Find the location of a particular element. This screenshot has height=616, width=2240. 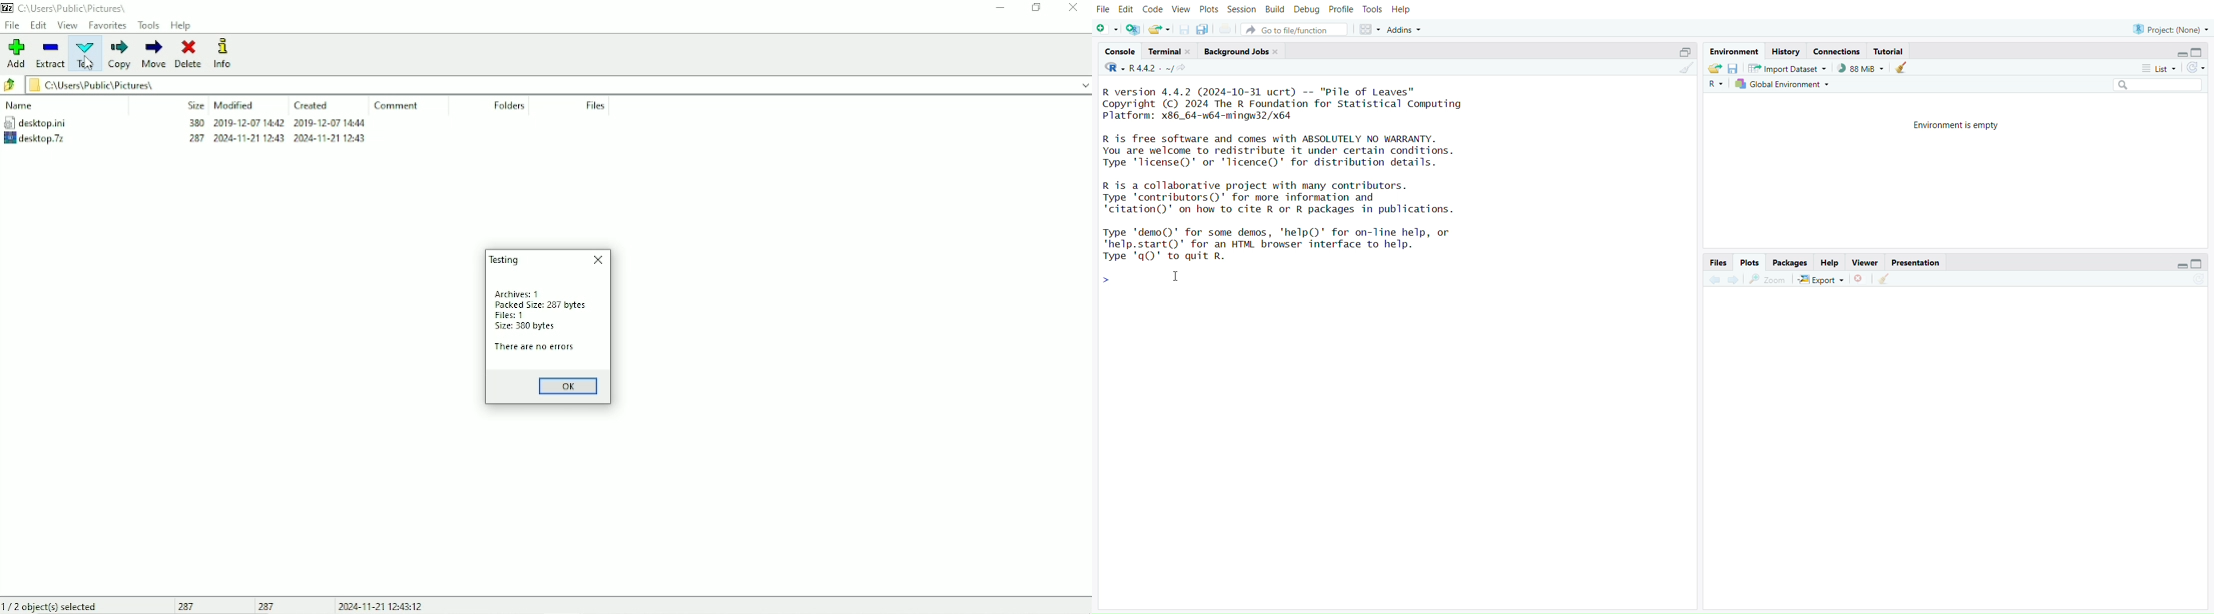

connections is located at coordinates (1838, 51).